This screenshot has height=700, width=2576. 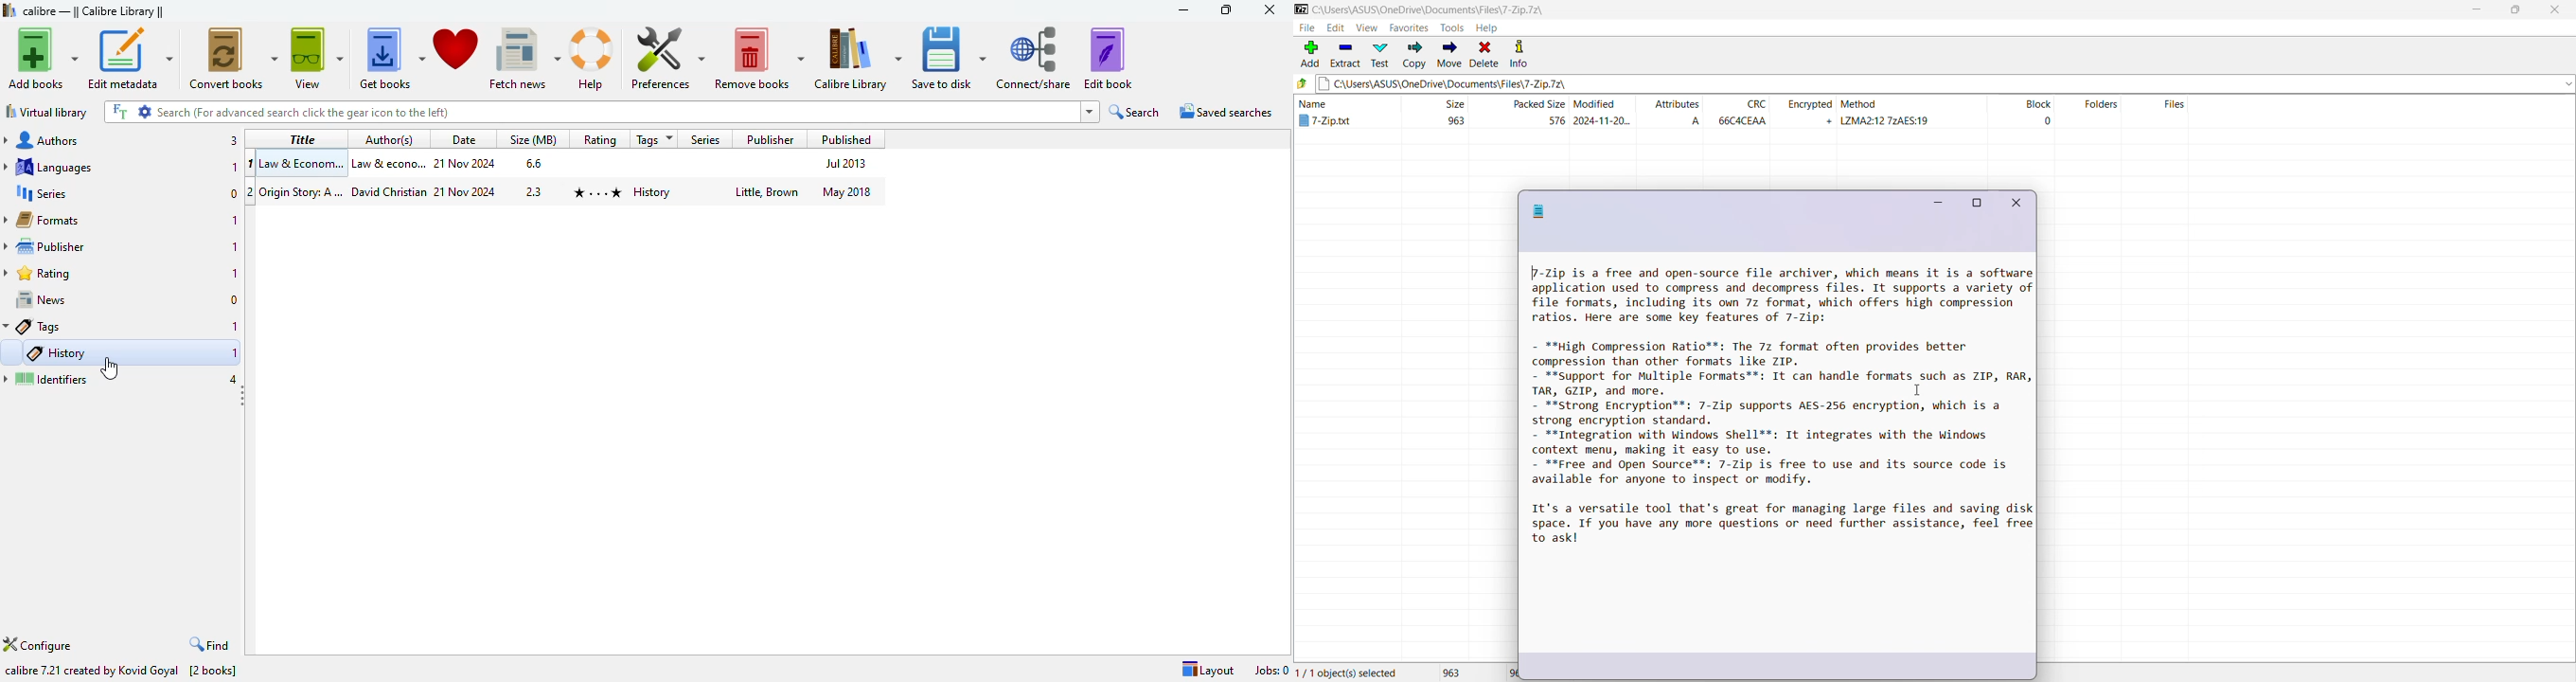 What do you see at coordinates (233, 377) in the screenshot?
I see `4` at bounding box center [233, 377].